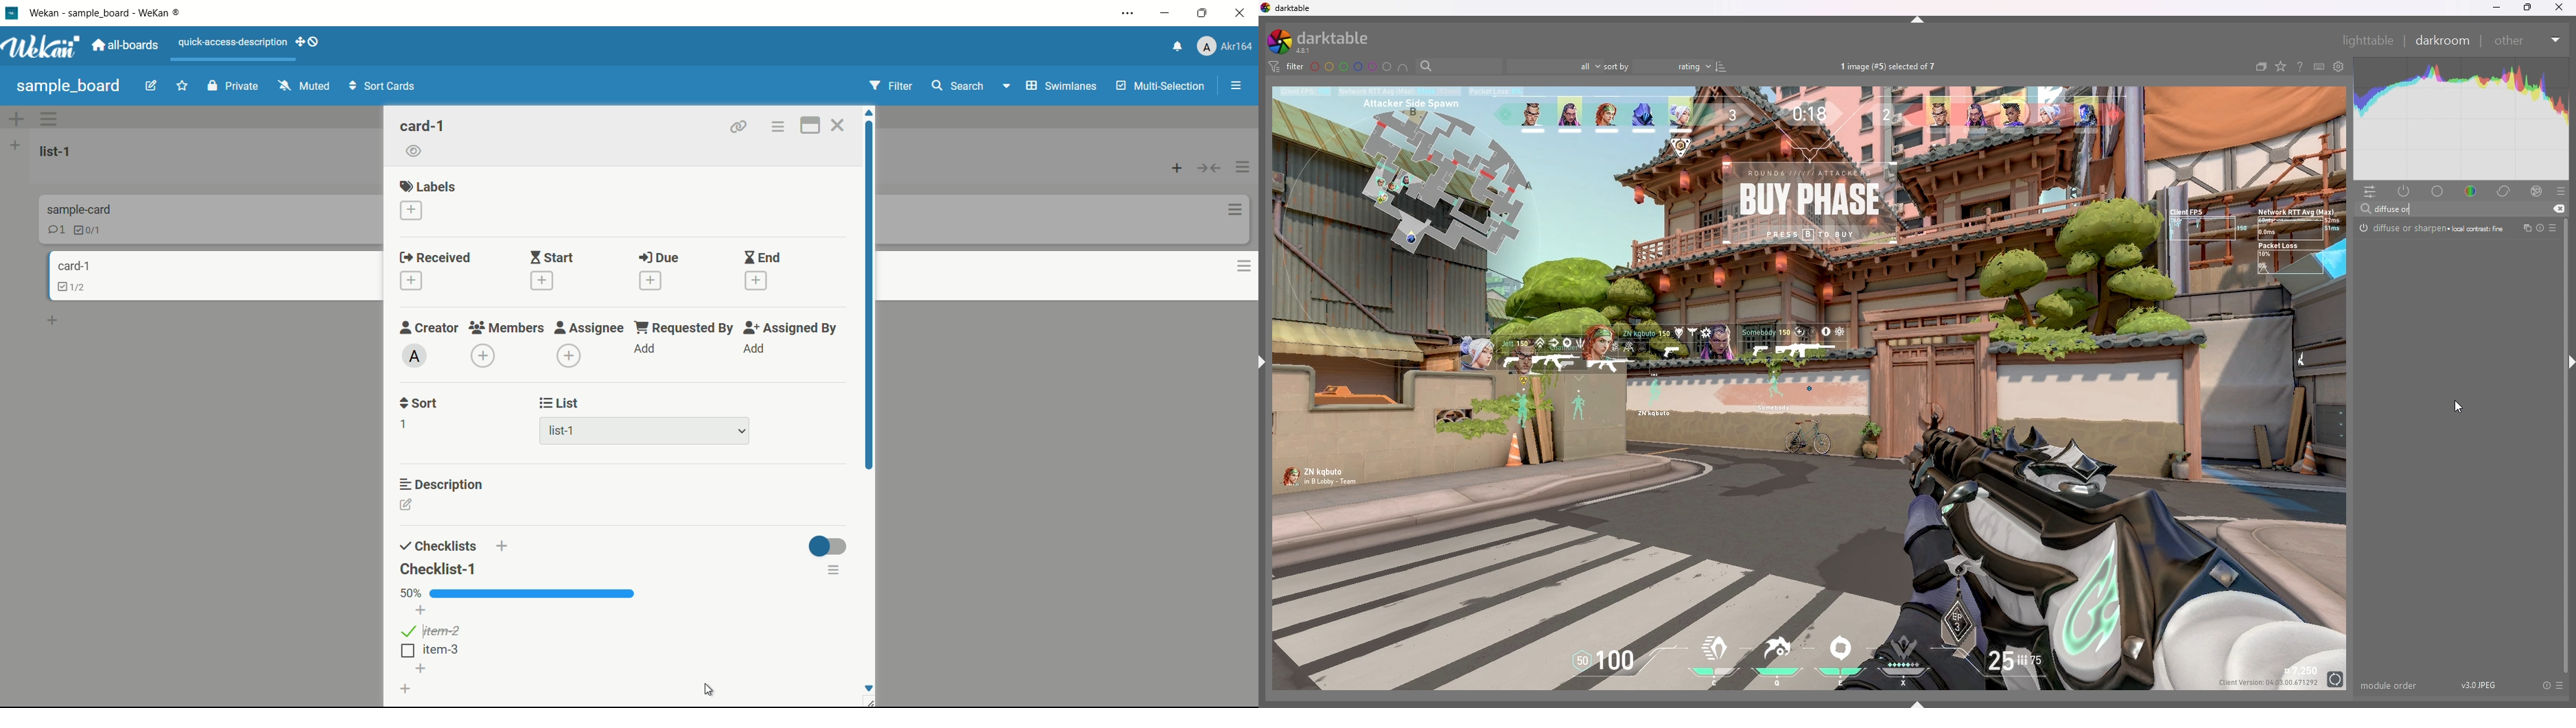 This screenshot has height=728, width=2576. Describe the element at coordinates (385, 87) in the screenshot. I see `sort cards` at that location.